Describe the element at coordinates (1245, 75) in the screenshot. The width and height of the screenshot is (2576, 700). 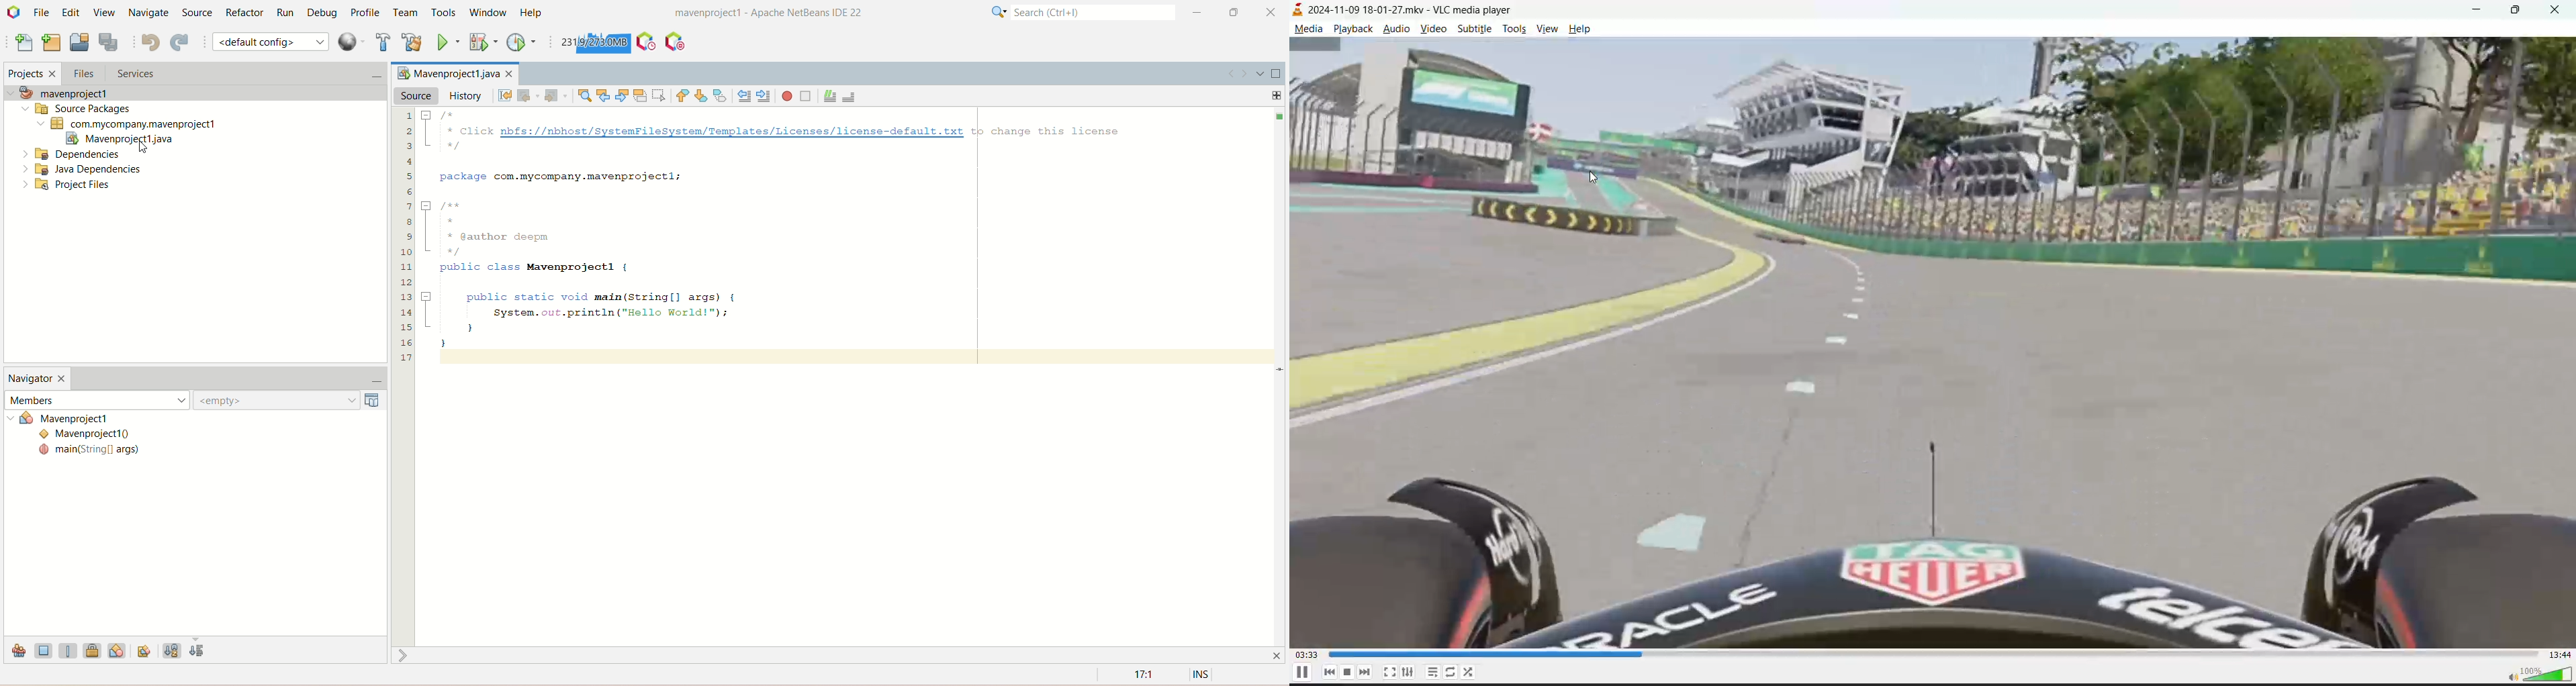
I see `go forward` at that location.